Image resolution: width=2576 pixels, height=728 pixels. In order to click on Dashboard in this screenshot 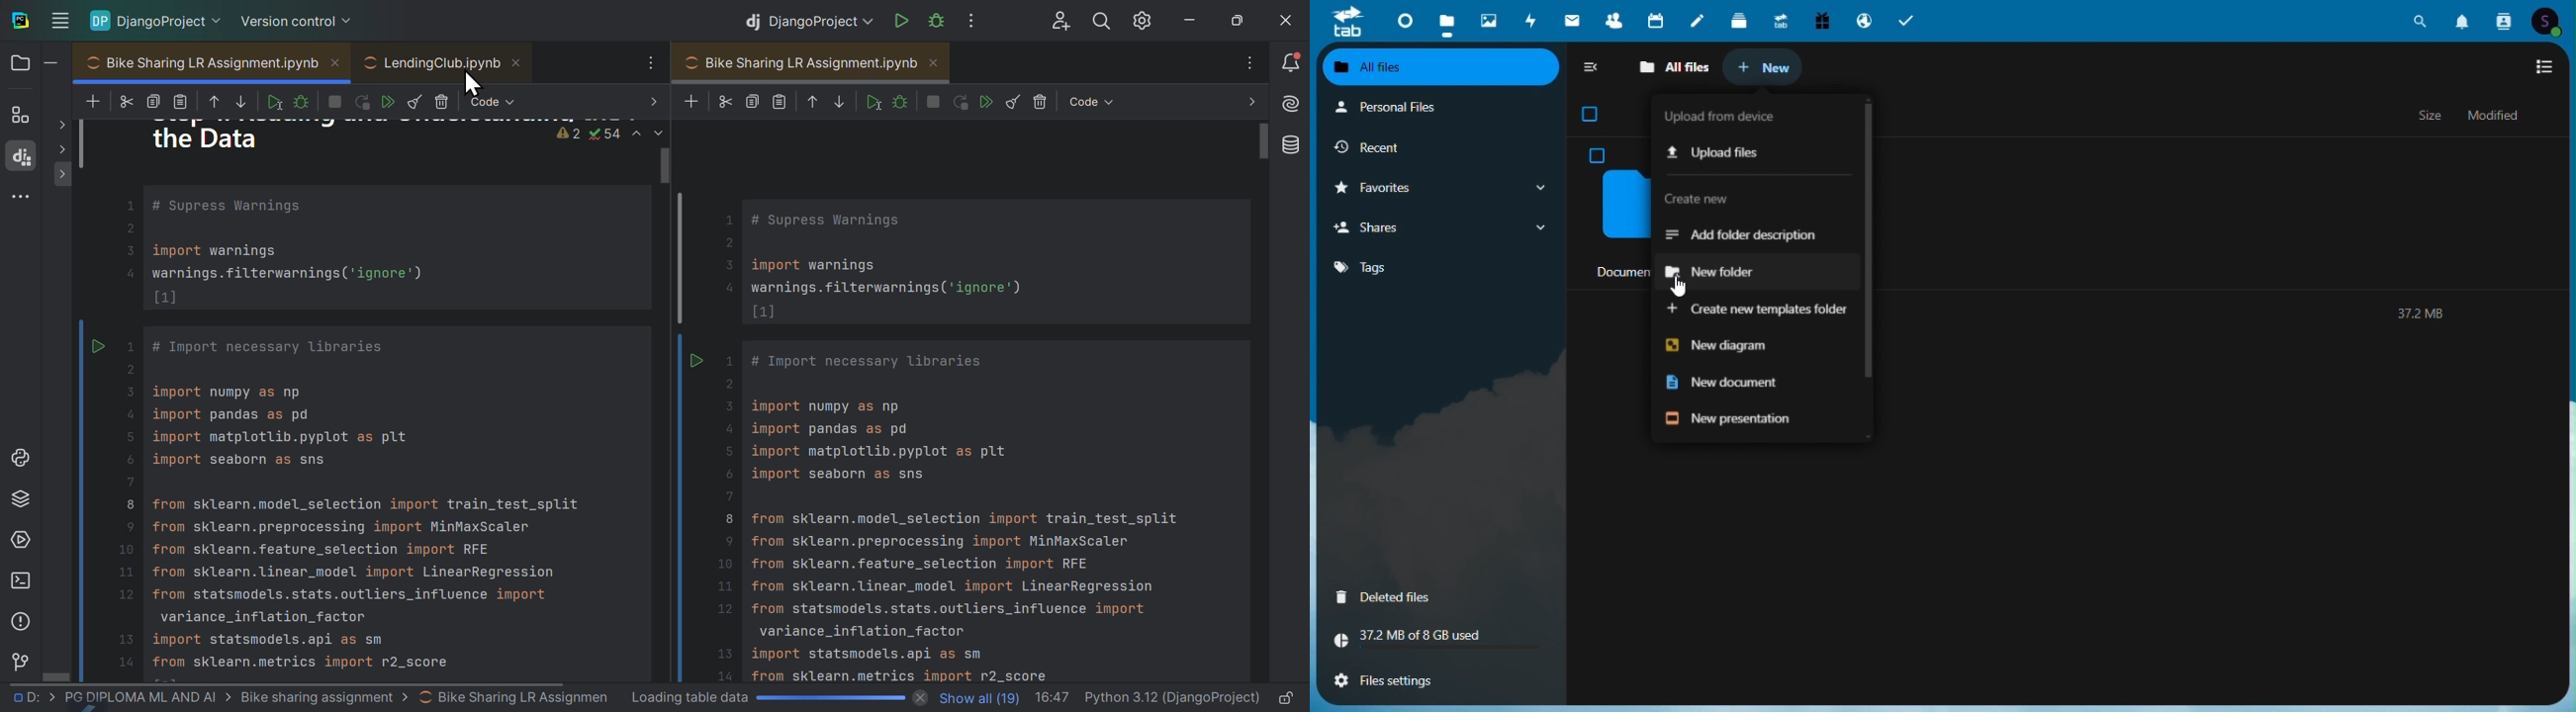, I will do `click(1402, 22)`.